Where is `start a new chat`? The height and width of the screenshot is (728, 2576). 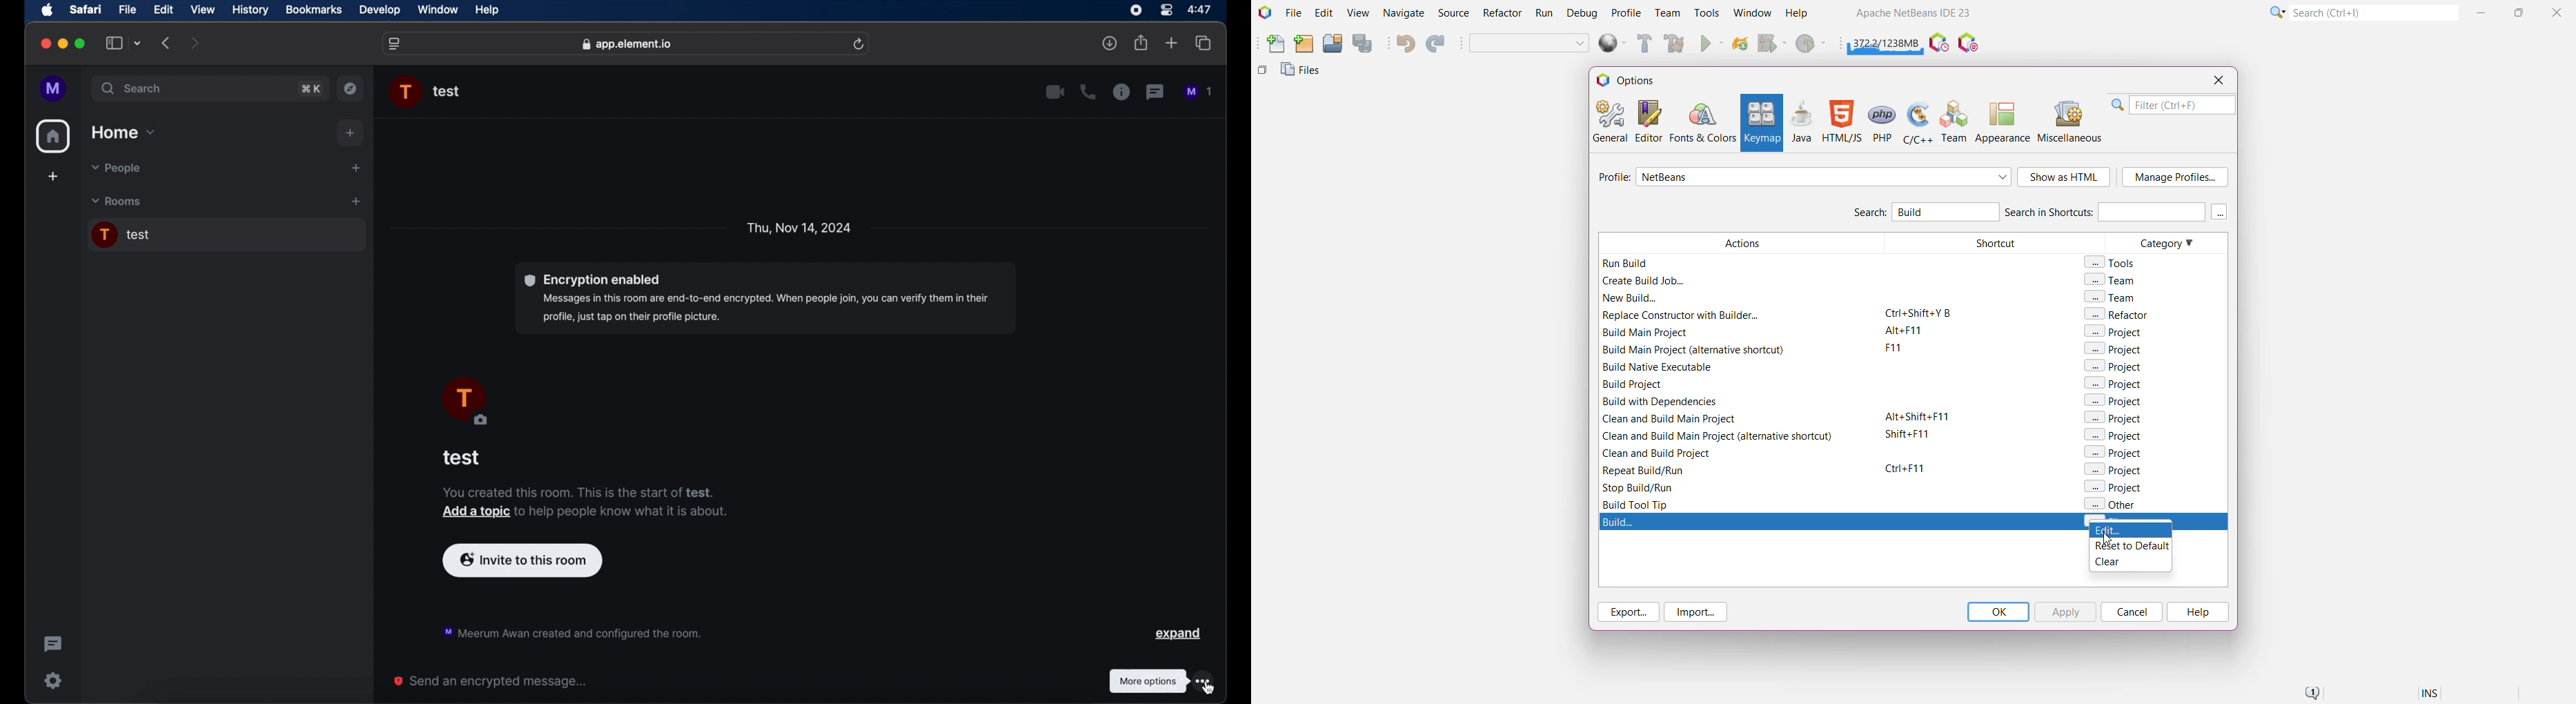
start a new chat is located at coordinates (356, 168).